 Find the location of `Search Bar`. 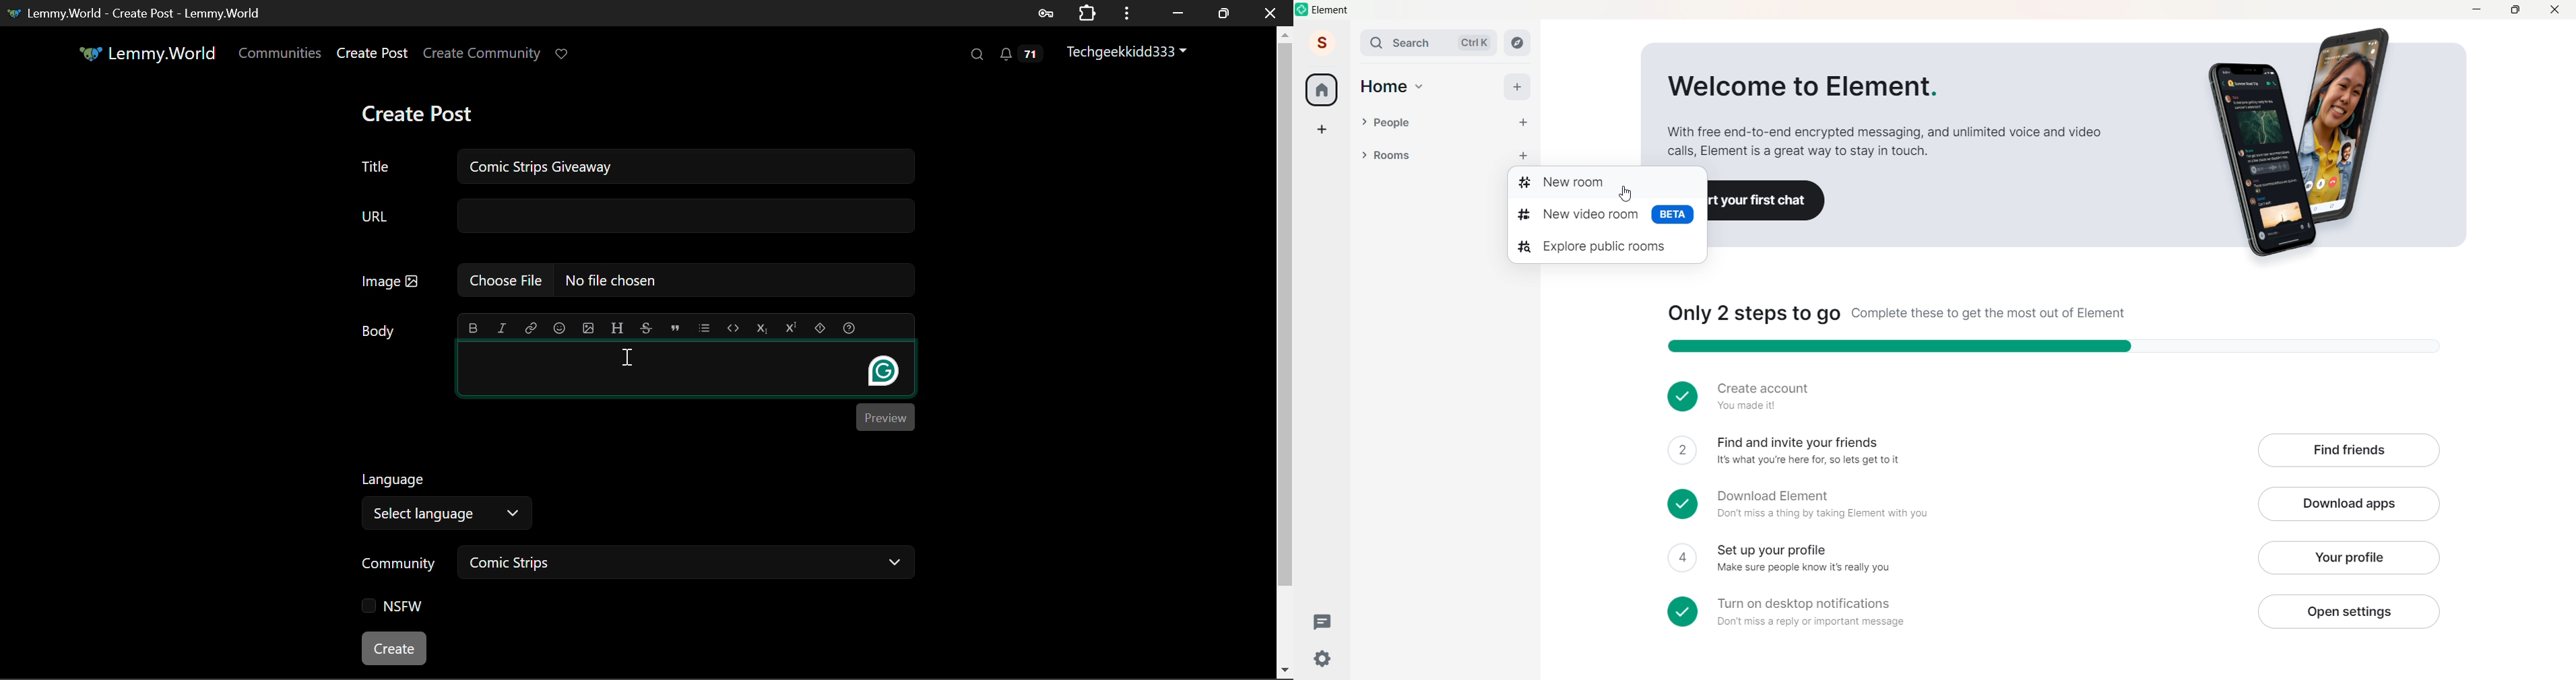

Search Bar is located at coordinates (1404, 43).